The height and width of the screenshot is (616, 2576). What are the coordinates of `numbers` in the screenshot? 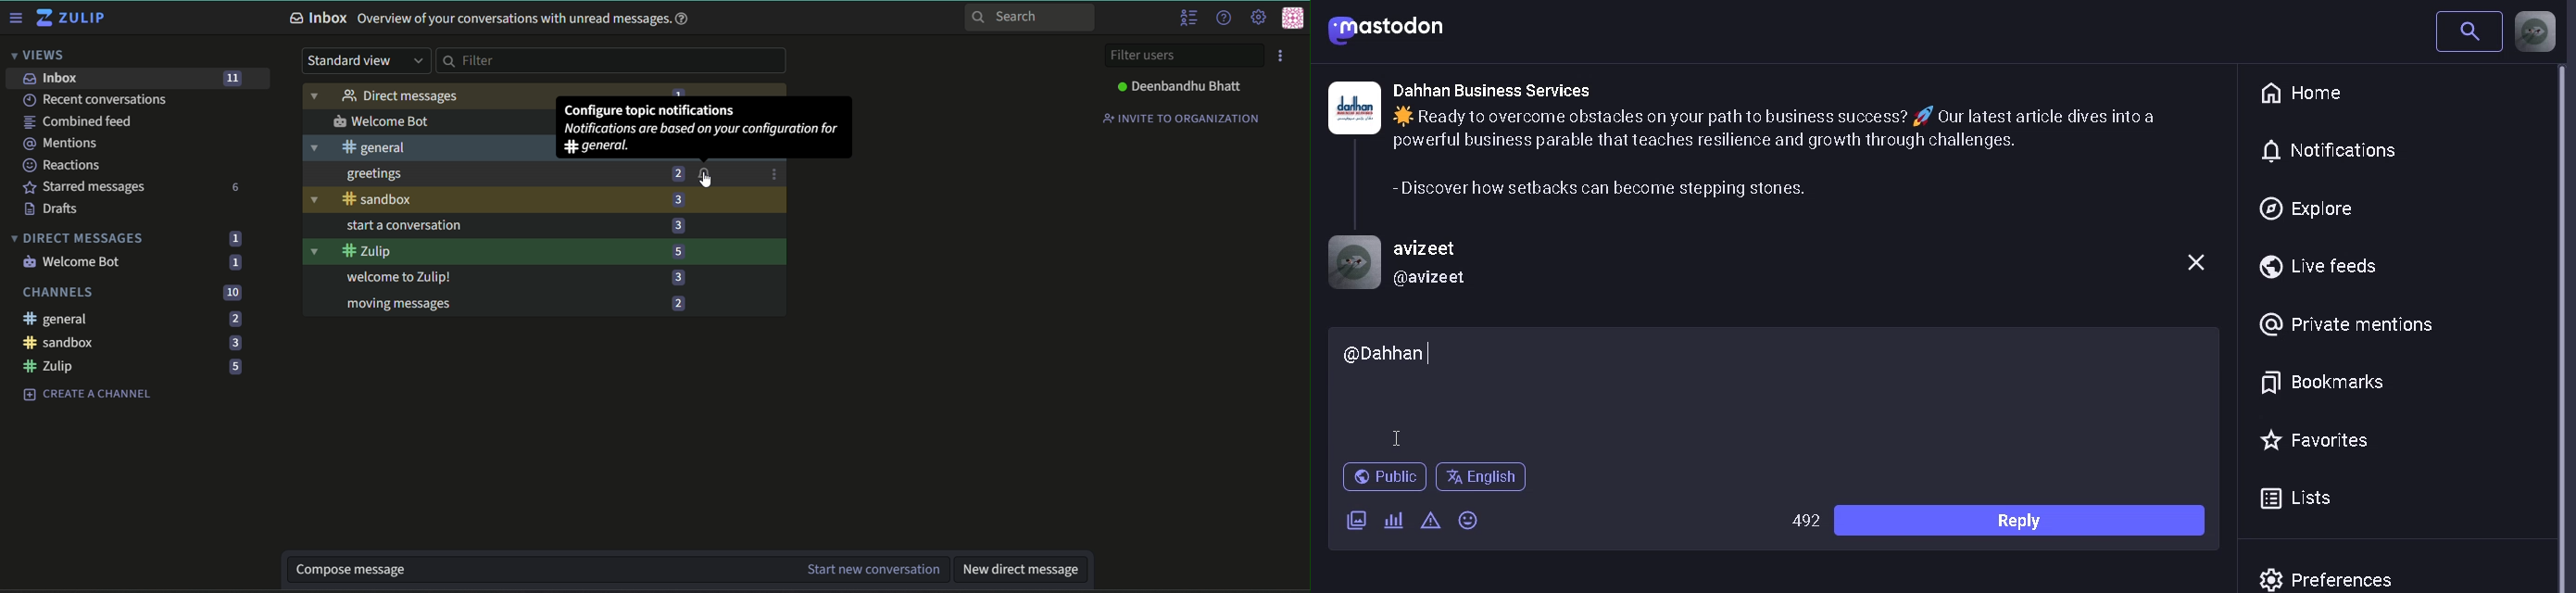 It's located at (235, 263).